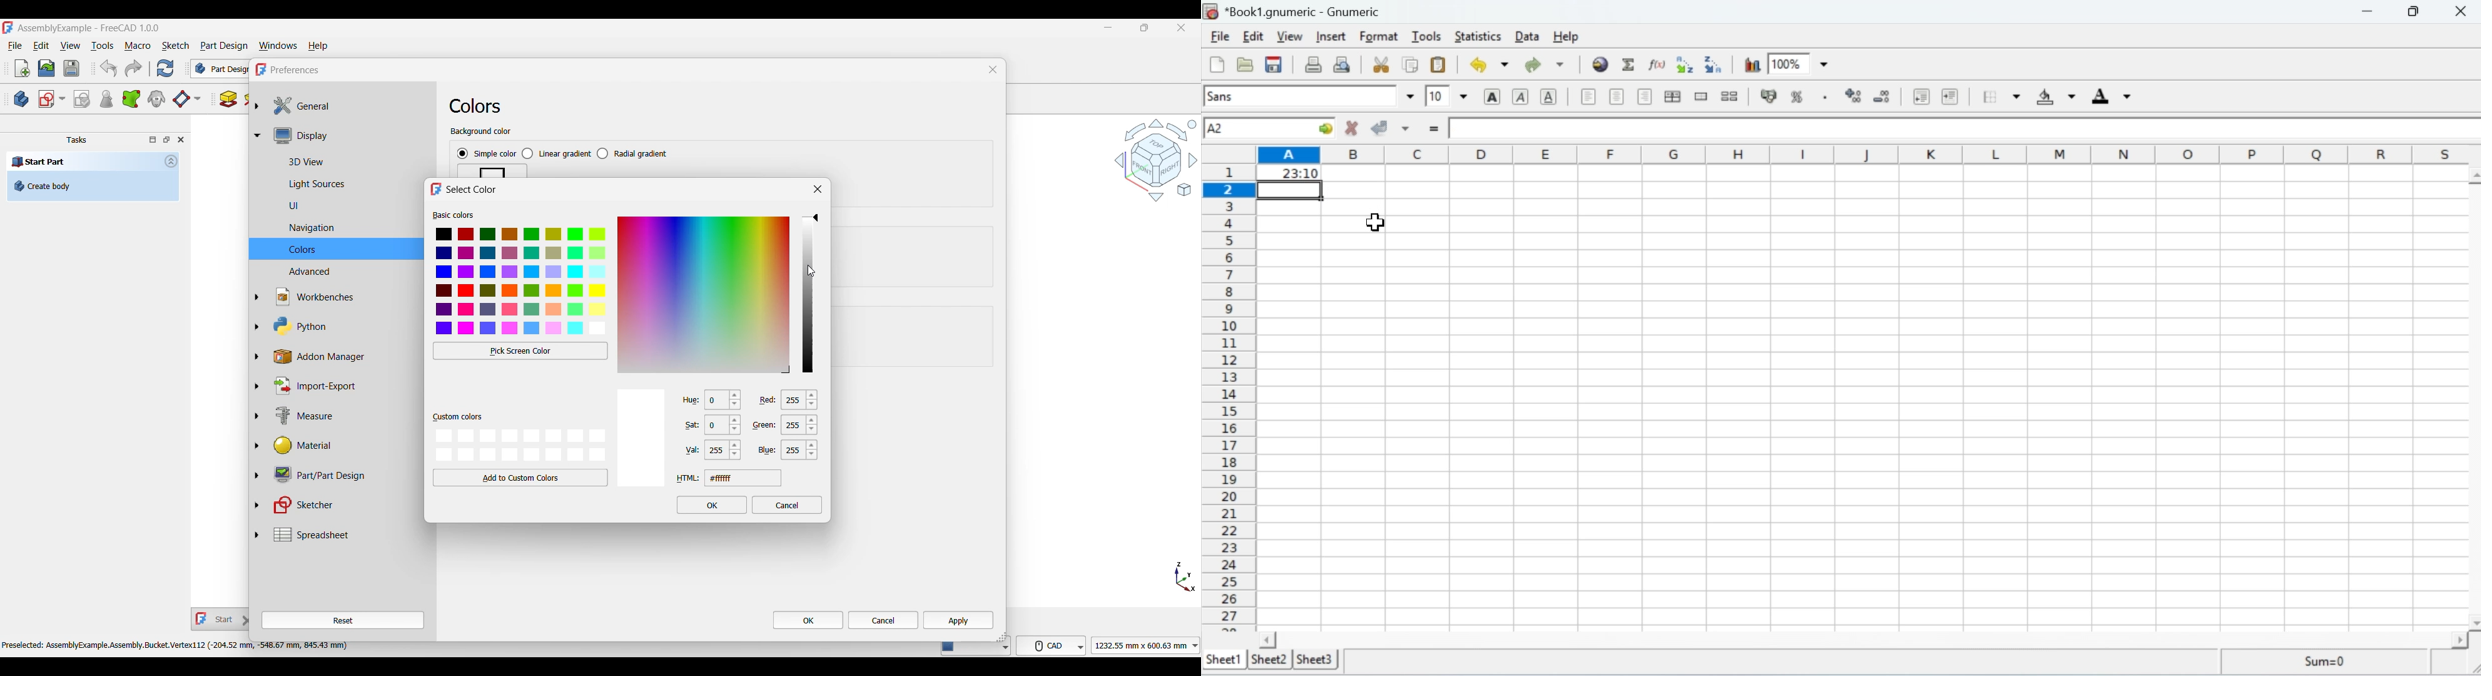 The height and width of the screenshot is (700, 2492). Describe the element at coordinates (1380, 37) in the screenshot. I see `Format` at that location.